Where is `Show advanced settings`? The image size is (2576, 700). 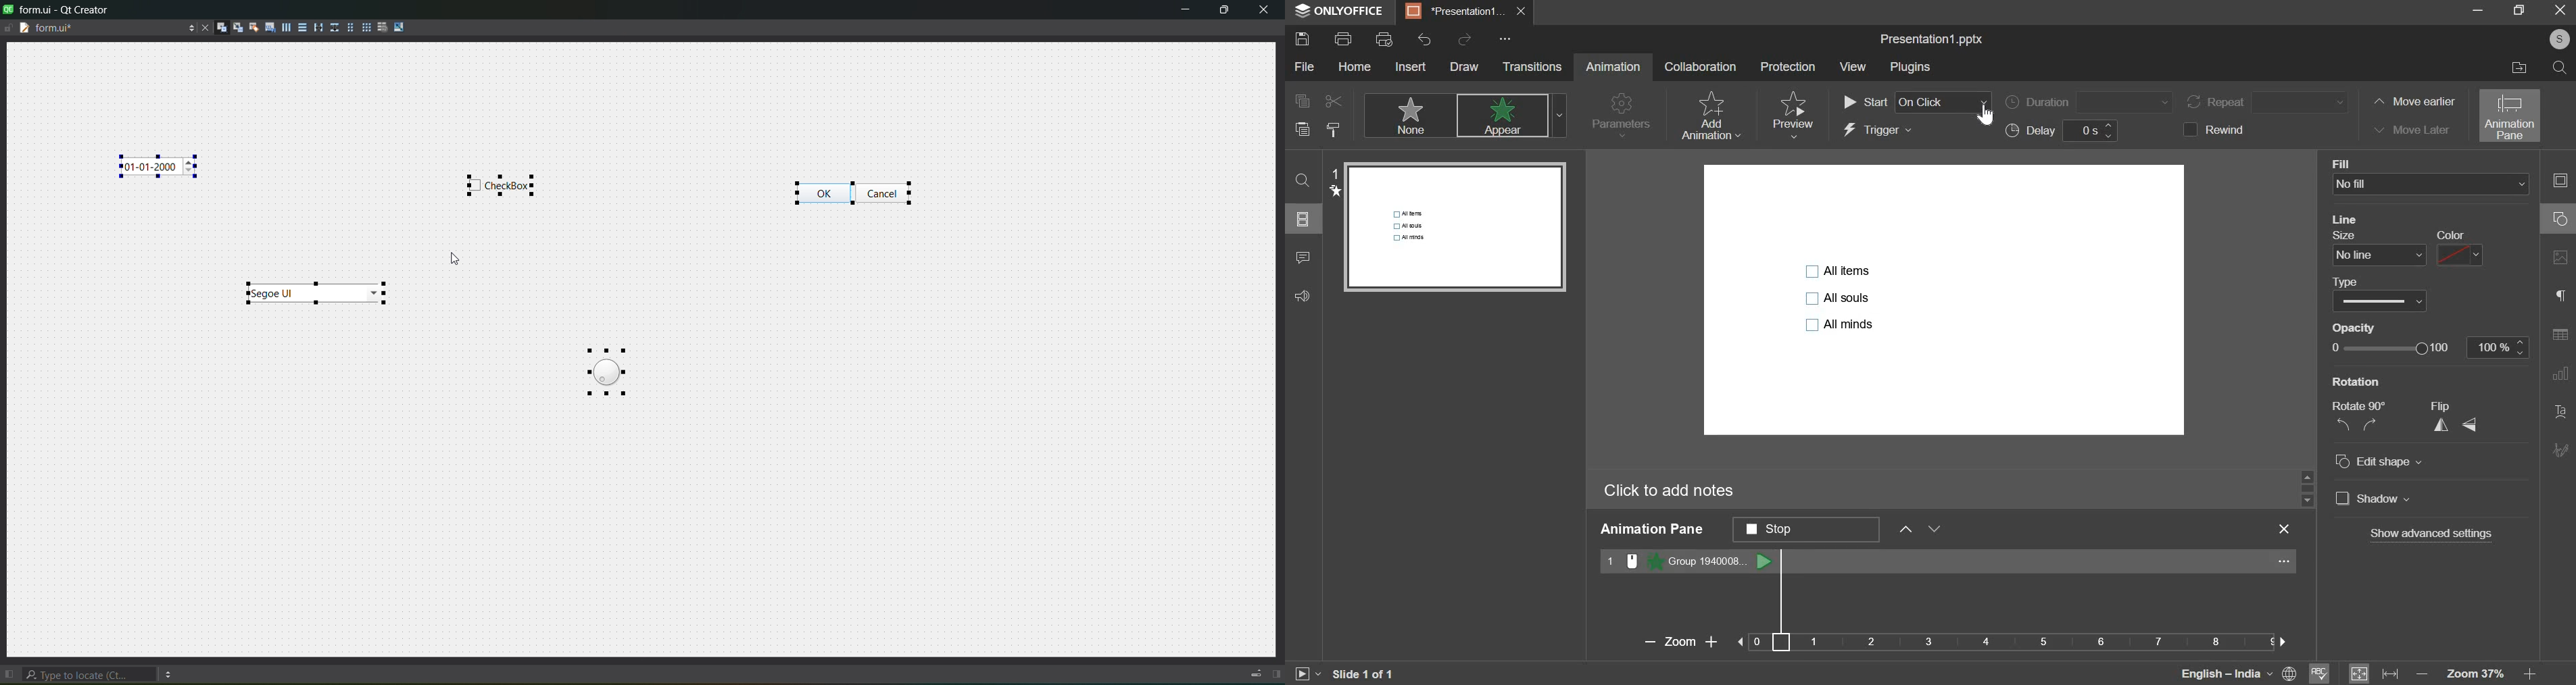 Show advanced settings is located at coordinates (2431, 534).